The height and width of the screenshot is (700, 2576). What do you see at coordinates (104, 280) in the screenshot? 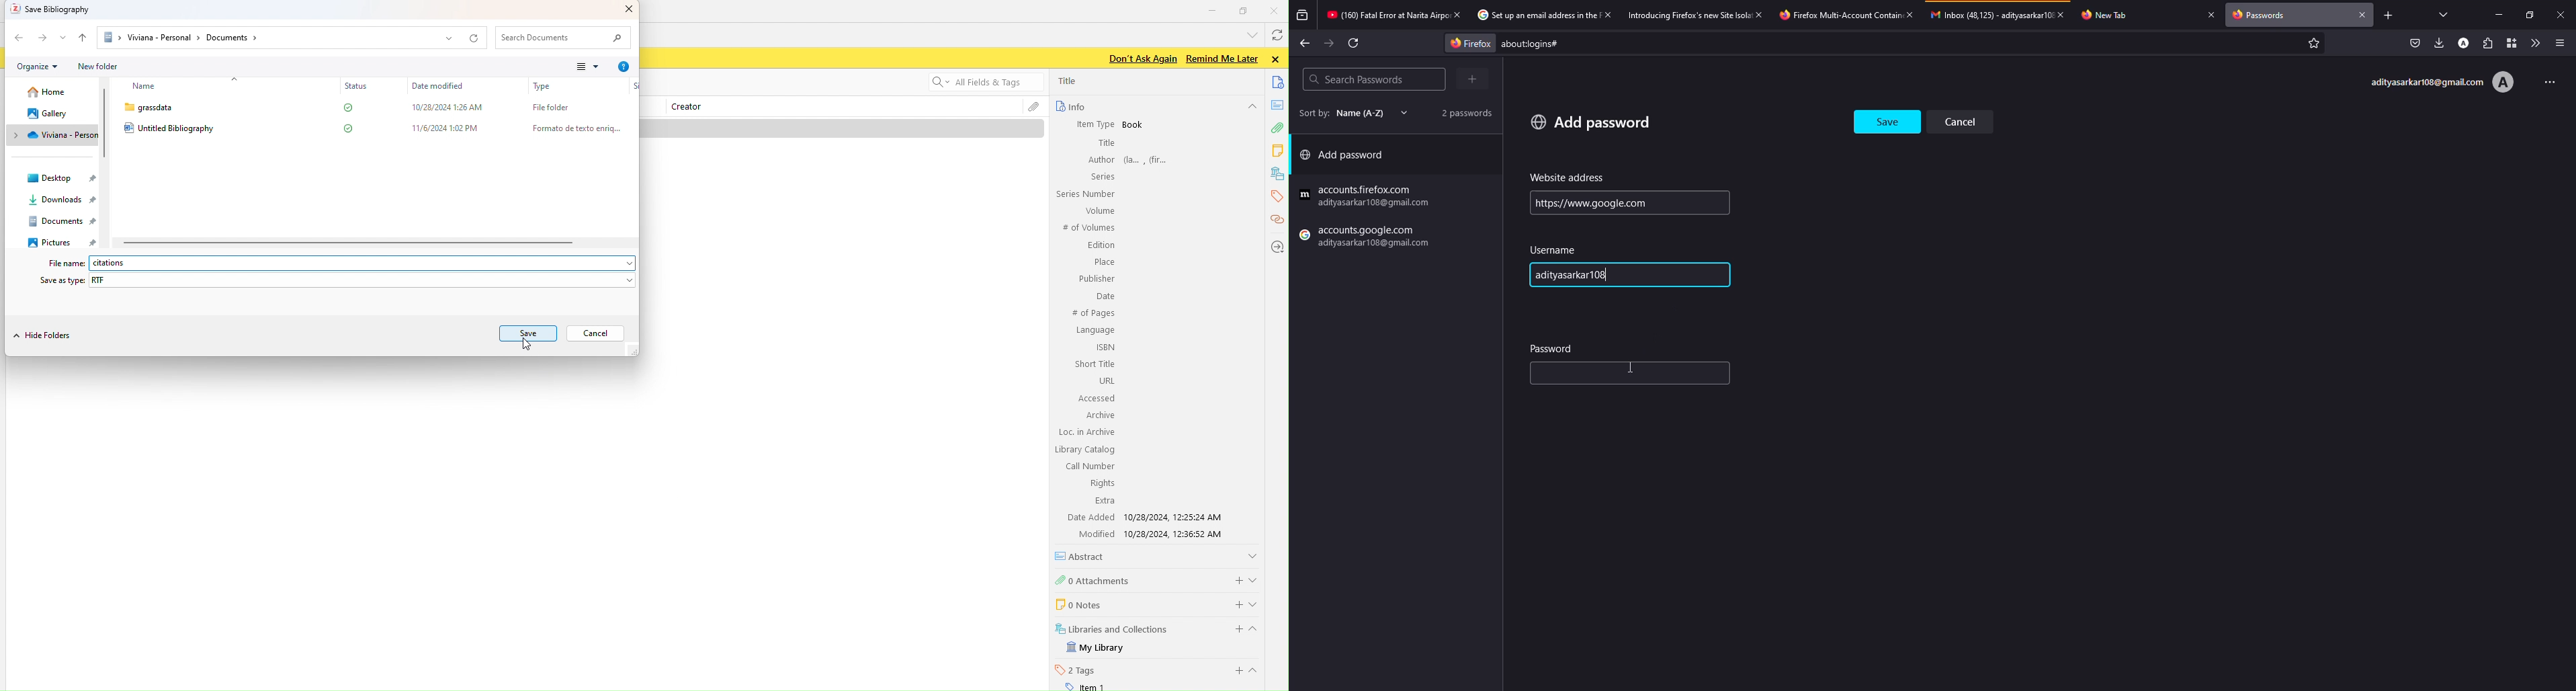
I see `RTF` at bounding box center [104, 280].